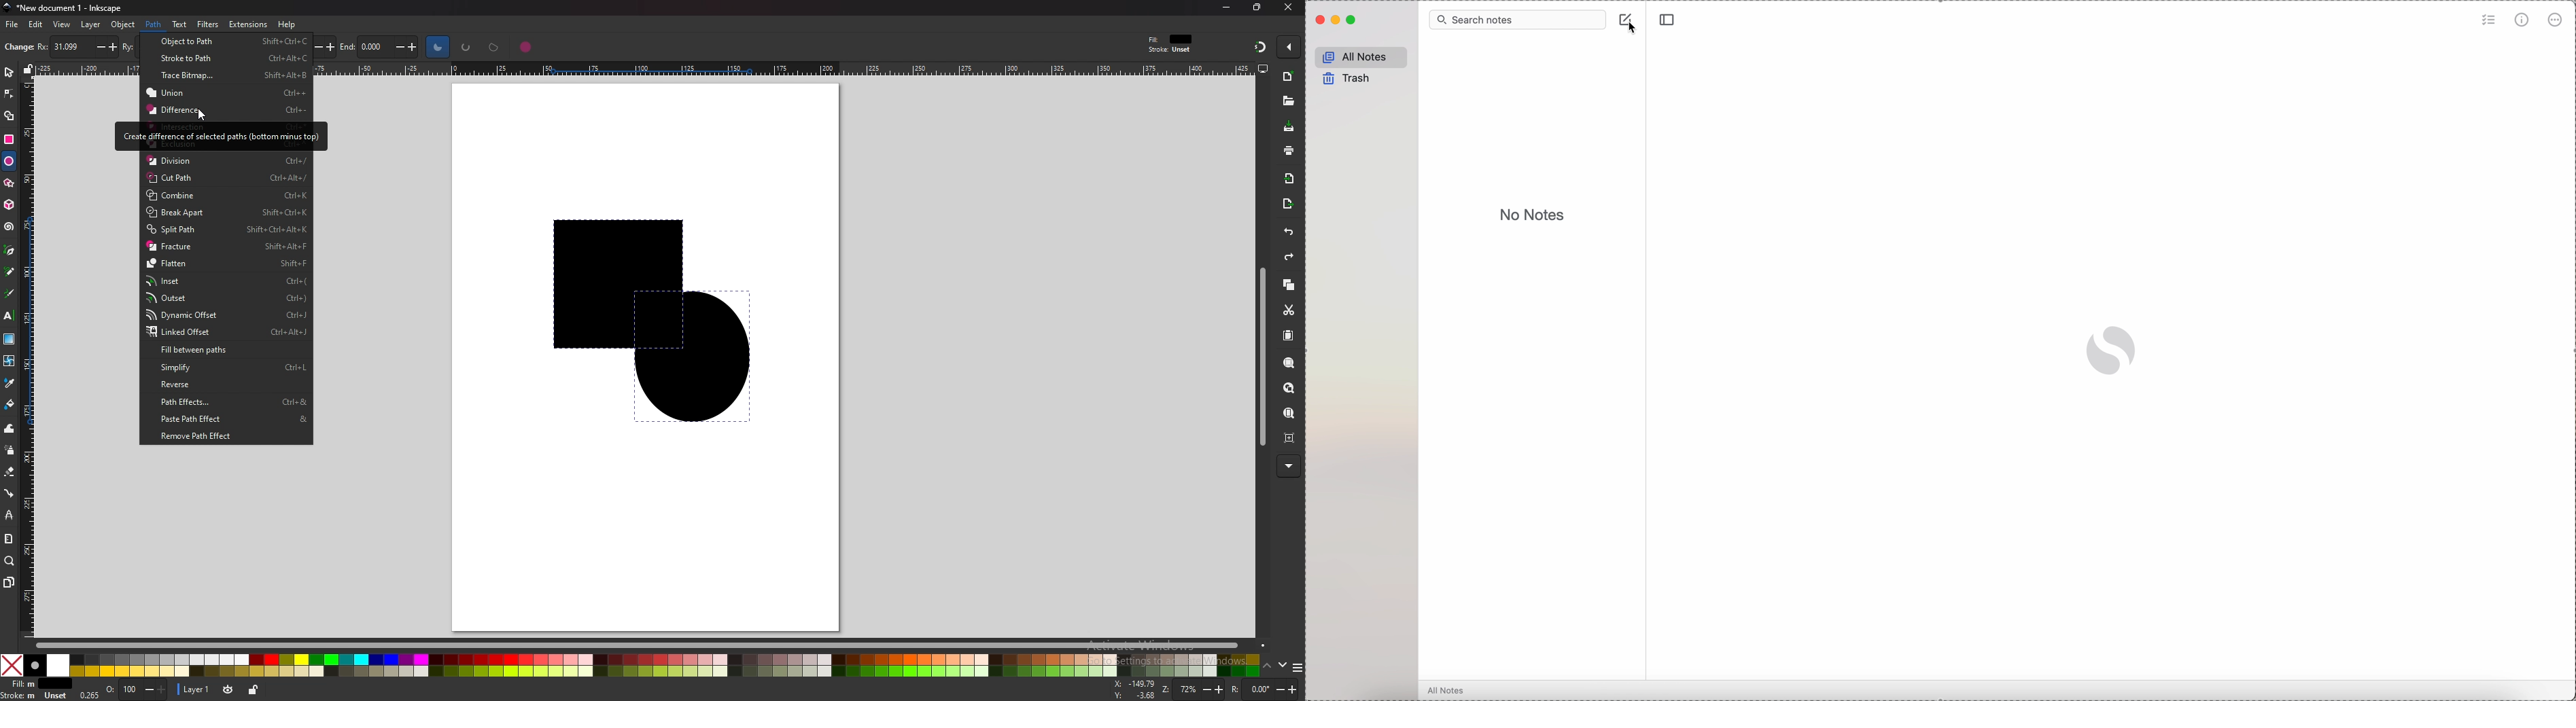 This screenshot has width=2576, height=728. Describe the element at coordinates (1450, 690) in the screenshot. I see `all notes` at that location.